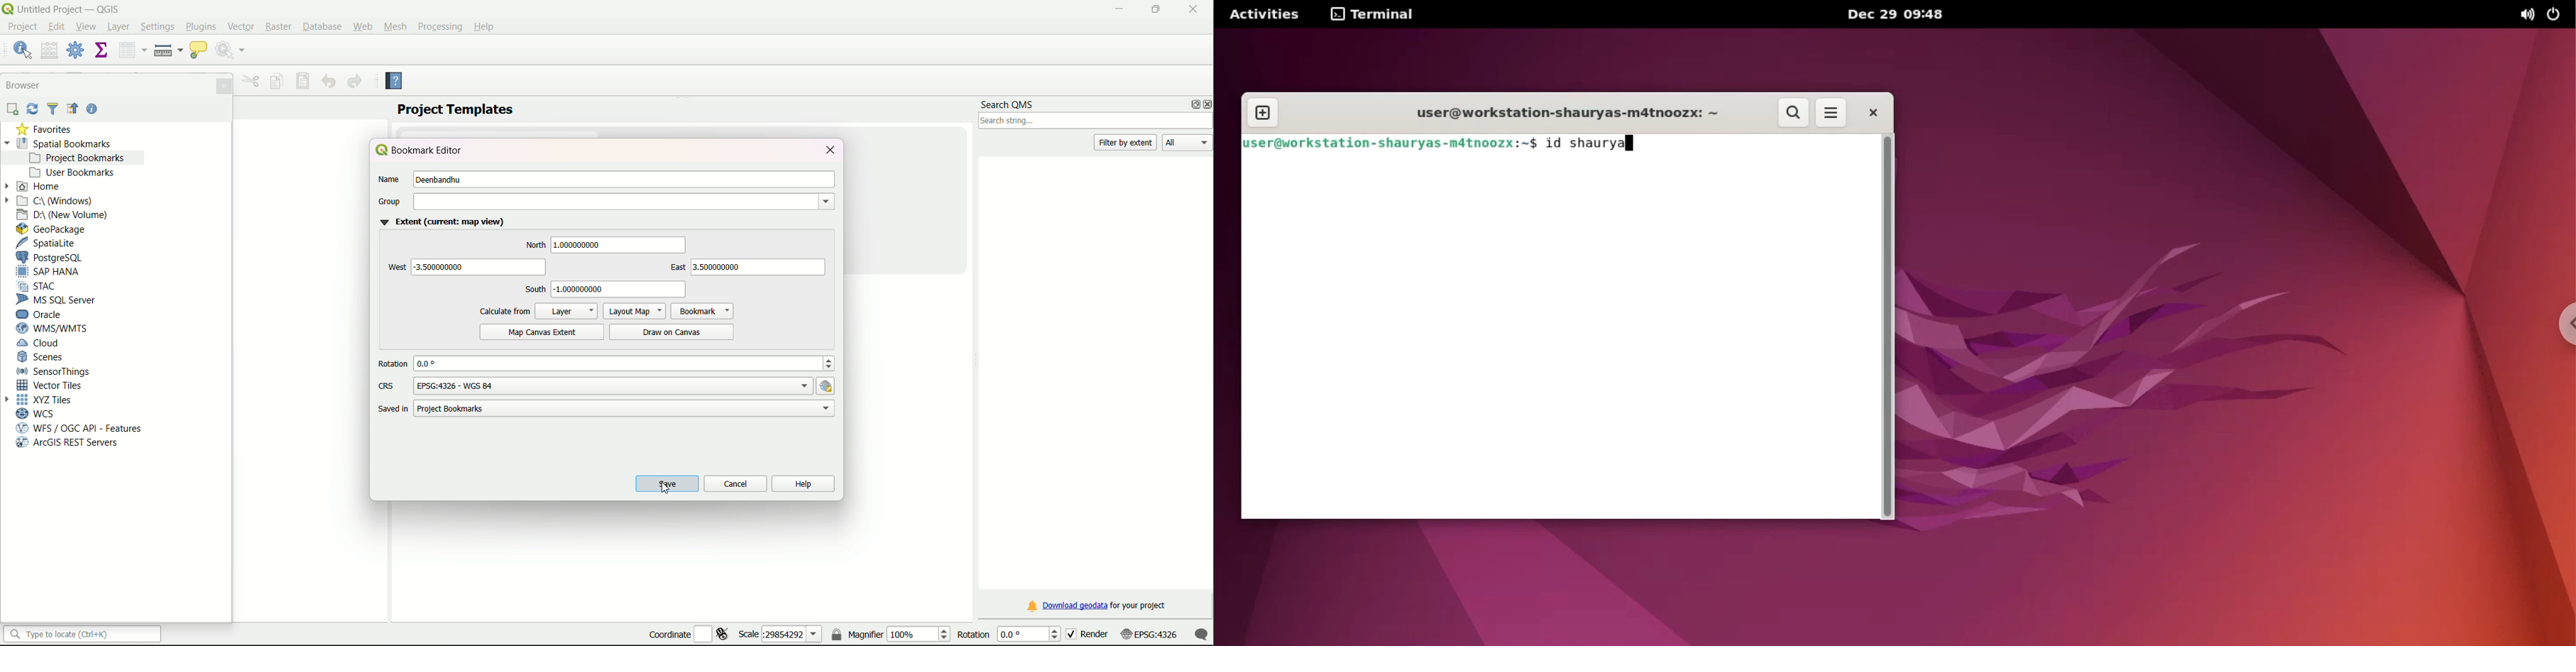 Image resolution: width=2576 pixels, height=672 pixels. I want to click on Arrow, so click(11, 401).